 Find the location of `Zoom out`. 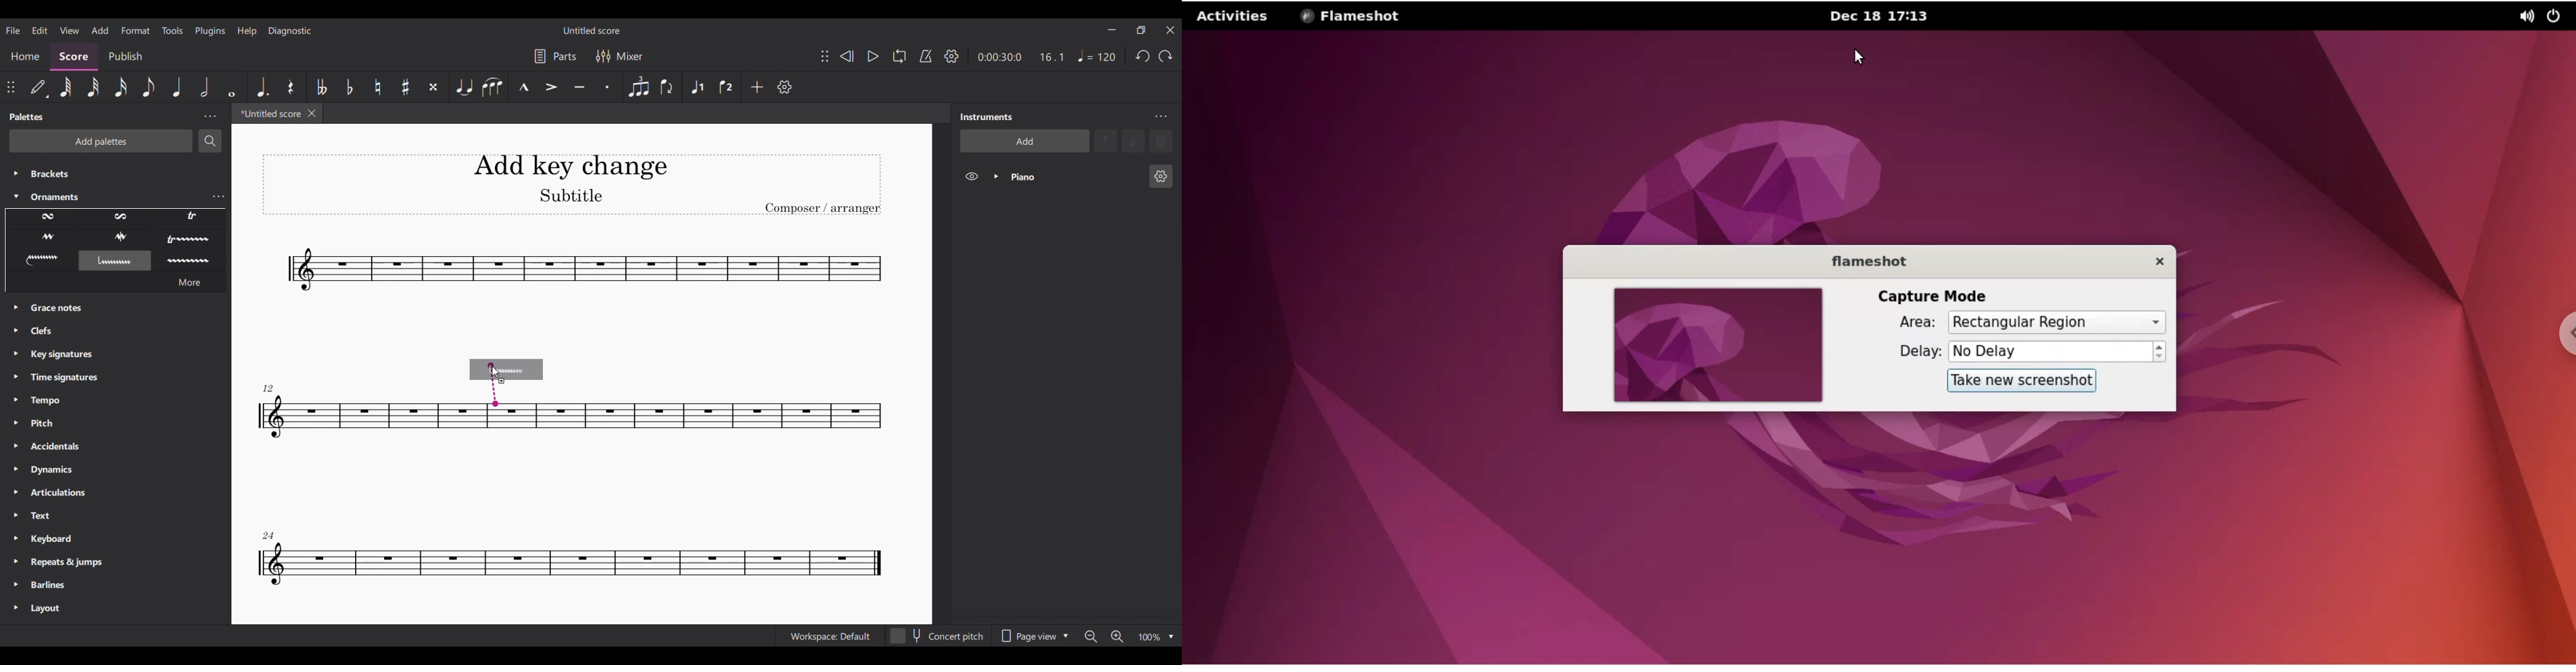

Zoom out is located at coordinates (1091, 636).